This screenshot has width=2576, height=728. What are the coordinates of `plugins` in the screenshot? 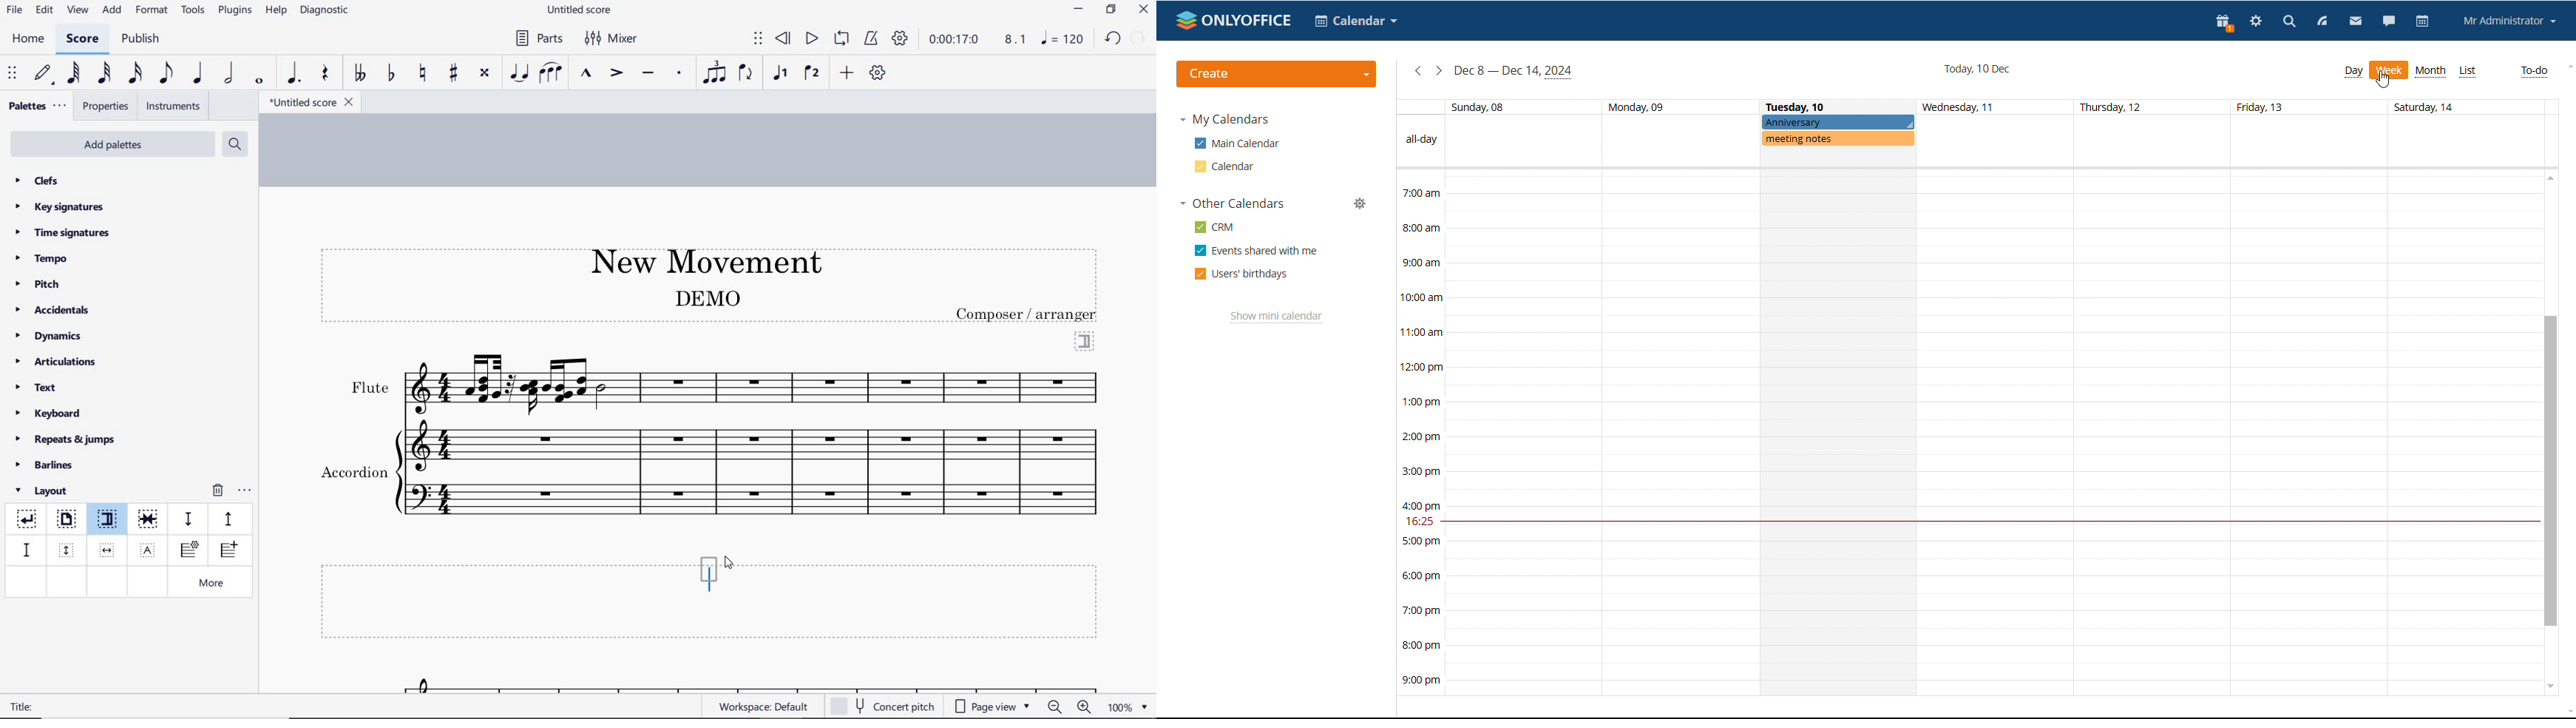 It's located at (235, 11).